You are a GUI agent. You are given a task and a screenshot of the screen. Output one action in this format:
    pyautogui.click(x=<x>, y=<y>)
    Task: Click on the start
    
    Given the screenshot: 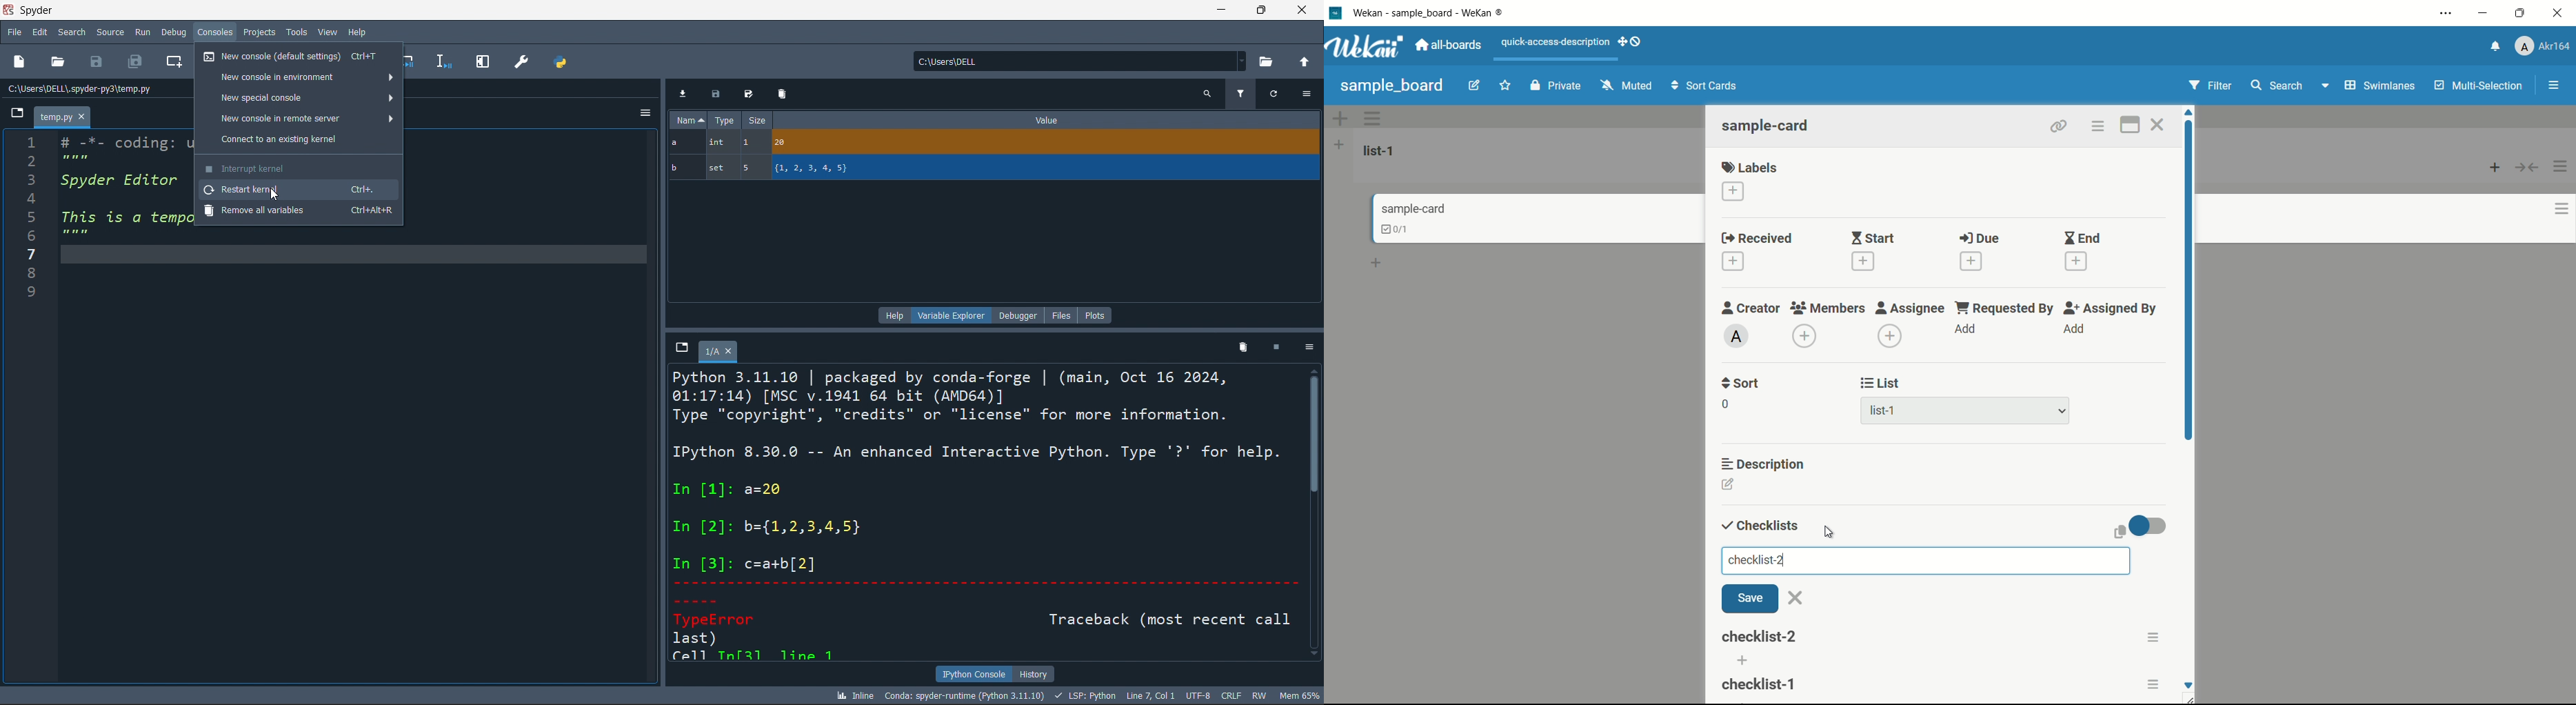 What is the action you would take?
    pyautogui.click(x=1873, y=240)
    